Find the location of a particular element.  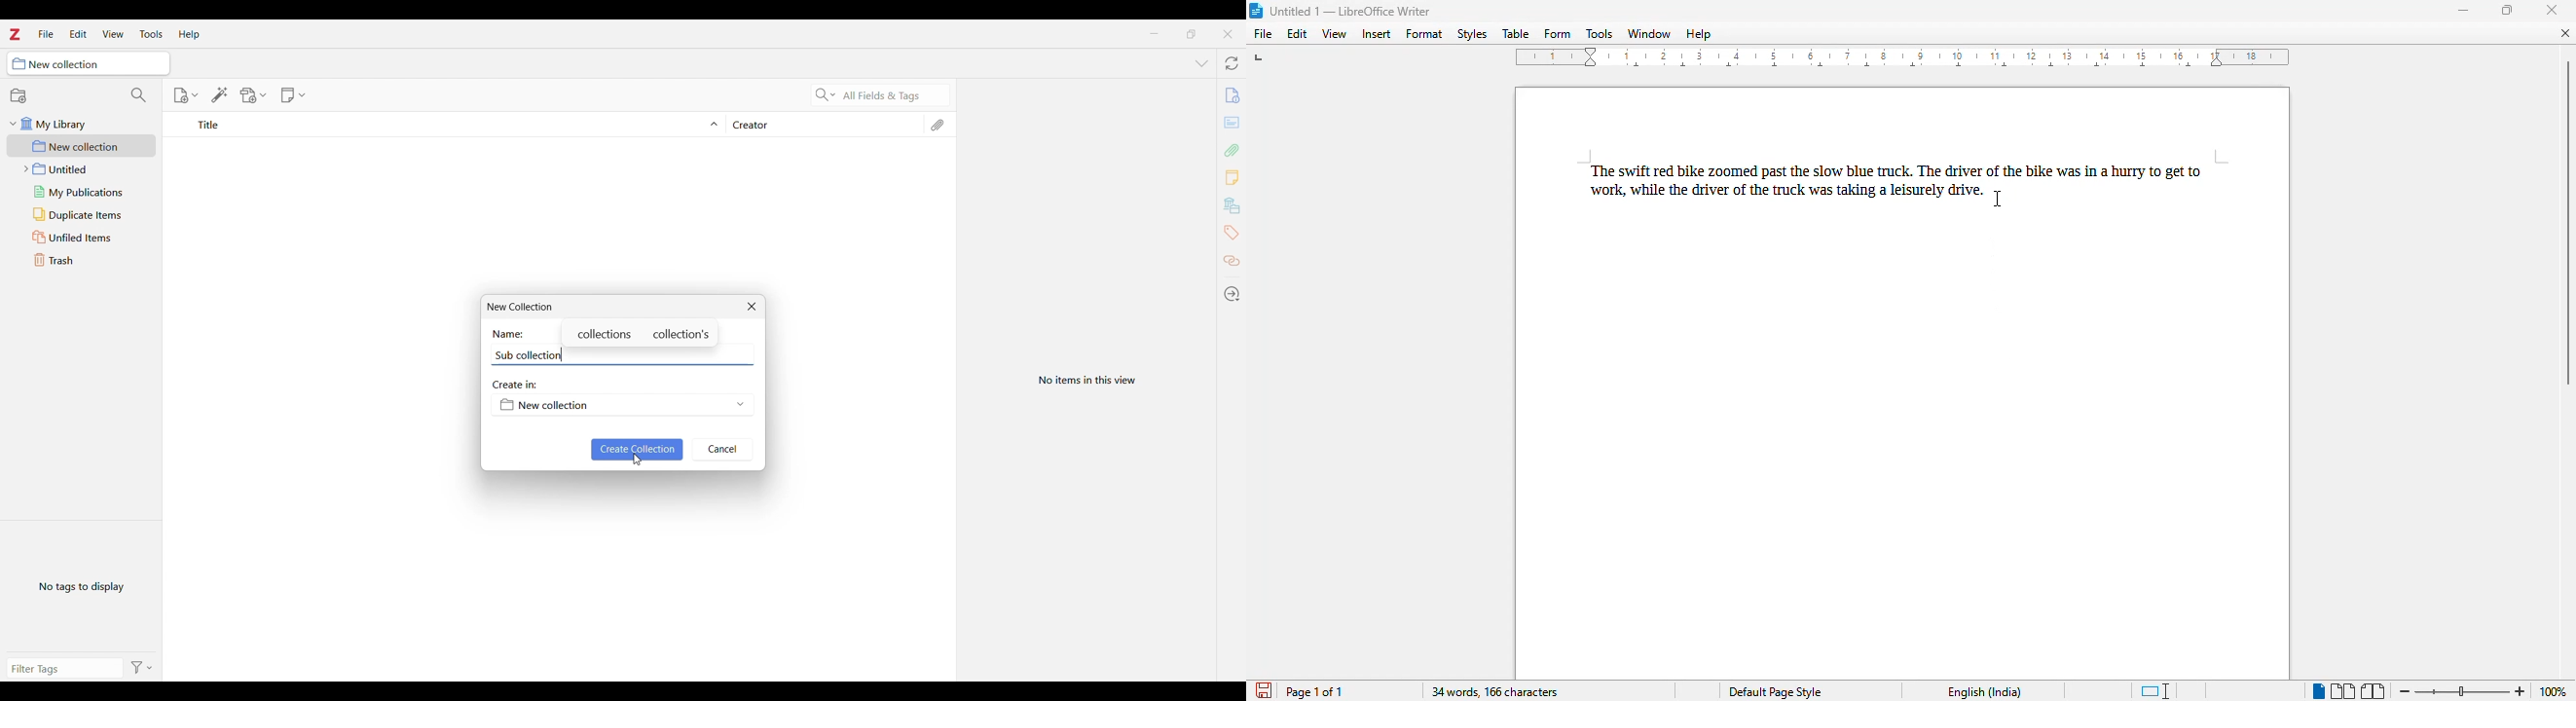

book view is located at coordinates (2374, 692).